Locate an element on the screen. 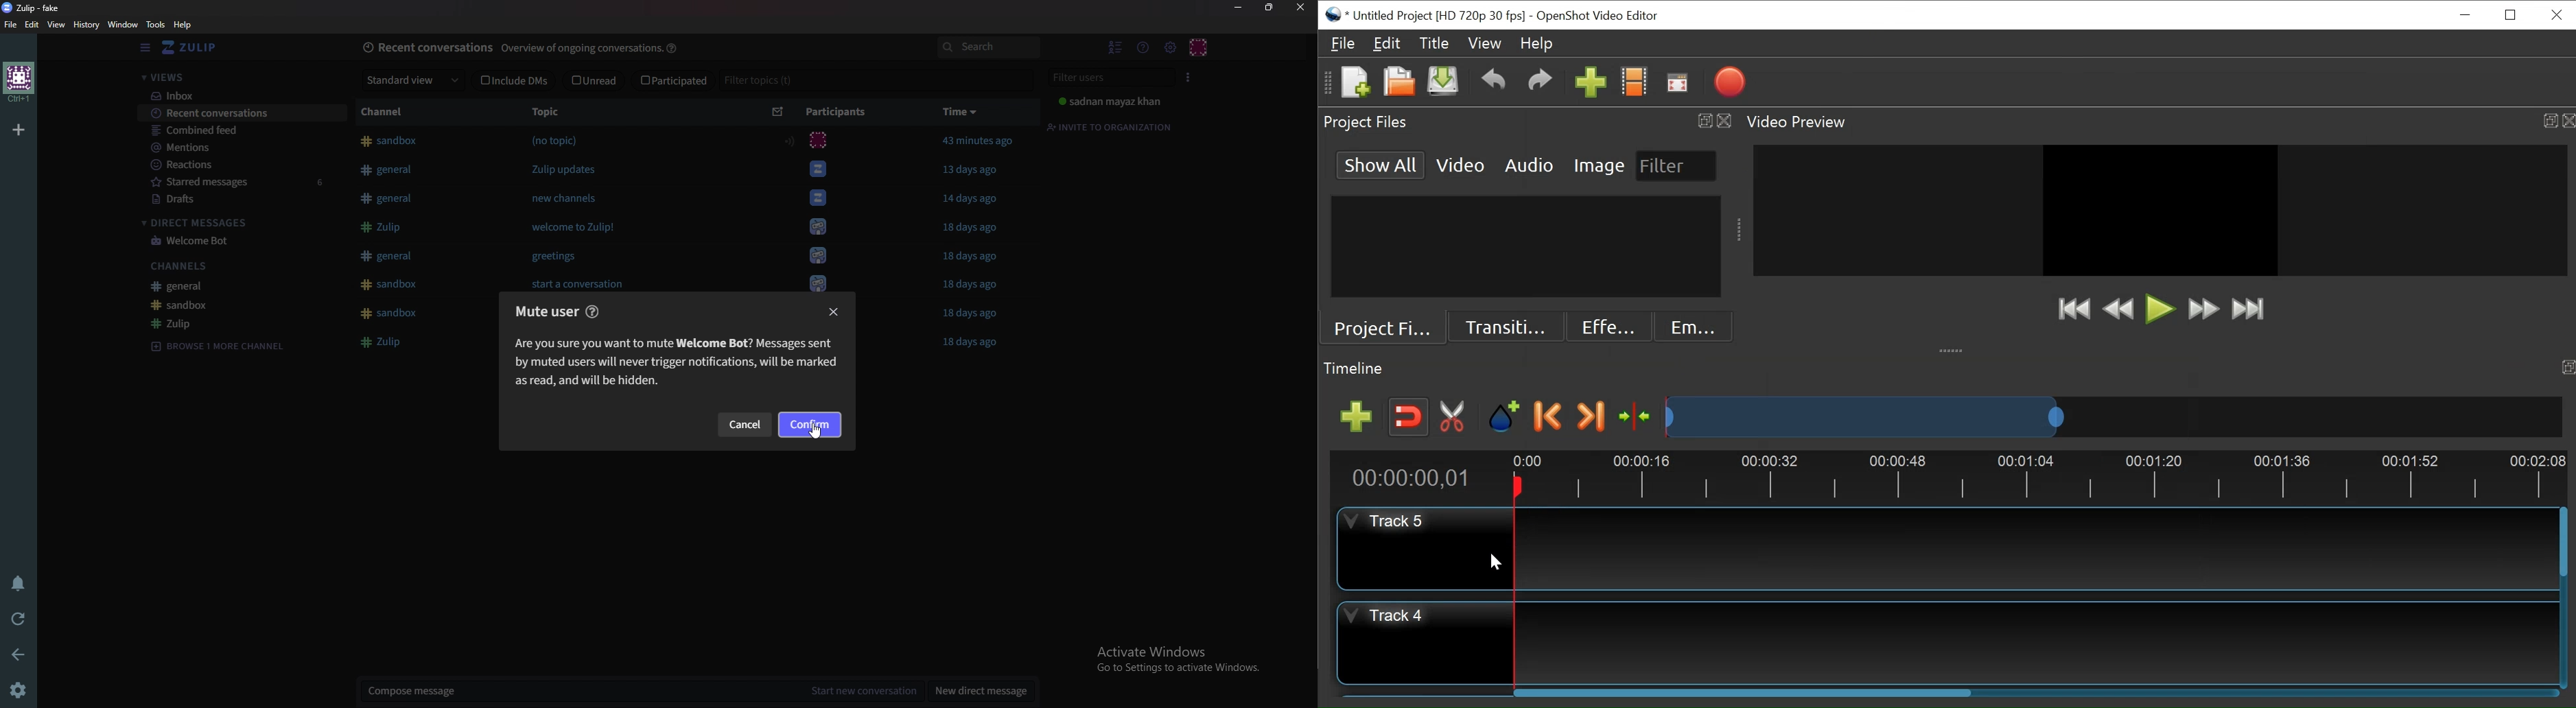 Image resolution: width=2576 pixels, height=728 pixels. Window is located at coordinates (123, 24).